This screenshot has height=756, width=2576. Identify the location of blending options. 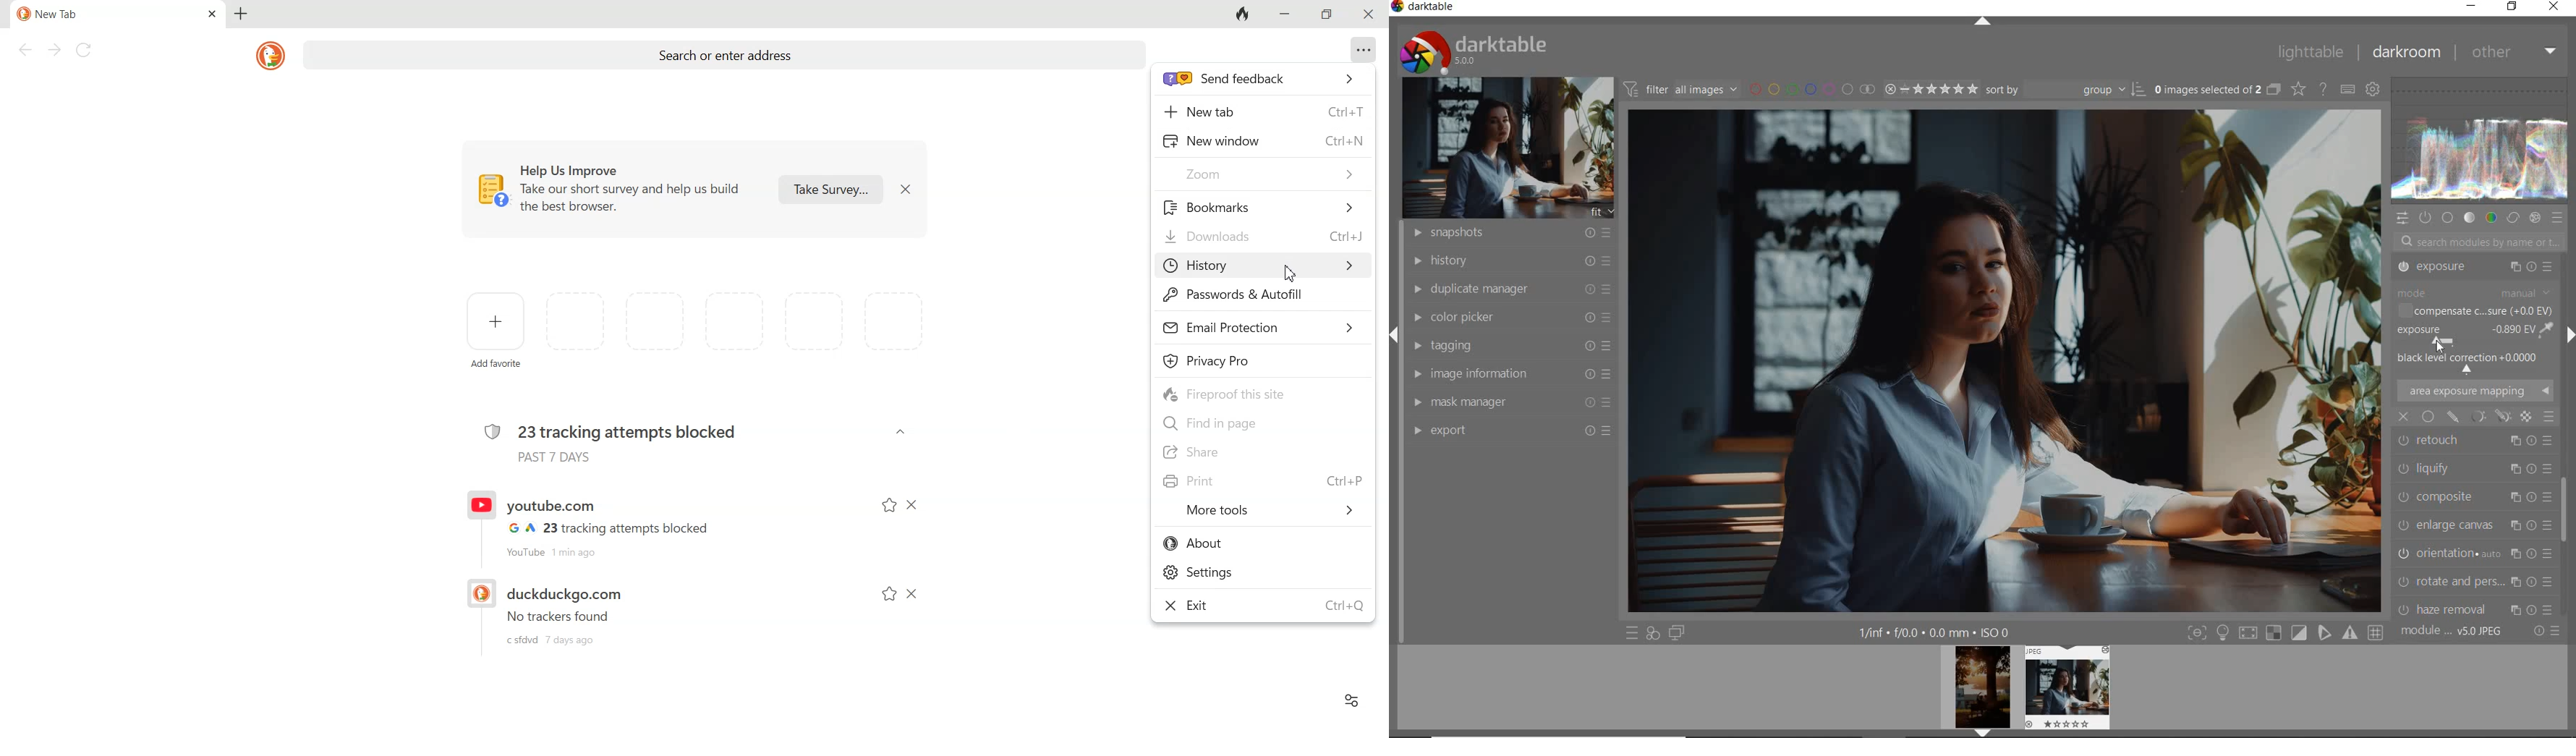
(2549, 417).